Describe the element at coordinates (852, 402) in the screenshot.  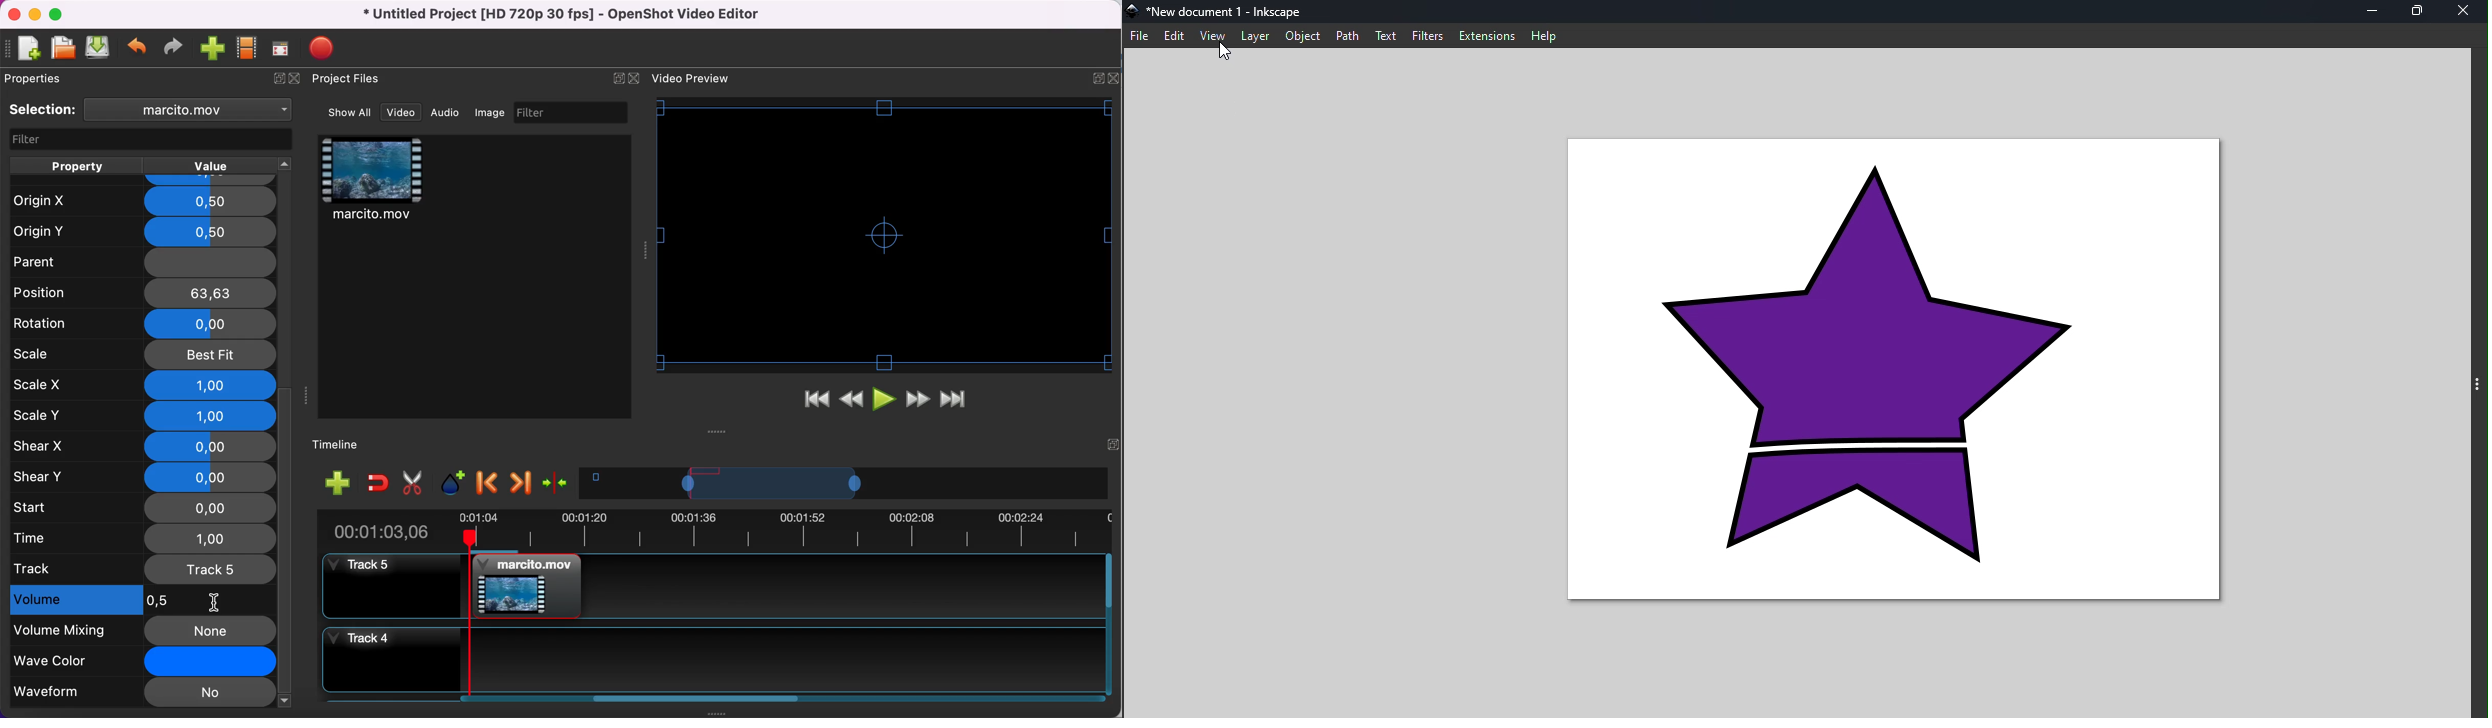
I see `rewind` at that location.